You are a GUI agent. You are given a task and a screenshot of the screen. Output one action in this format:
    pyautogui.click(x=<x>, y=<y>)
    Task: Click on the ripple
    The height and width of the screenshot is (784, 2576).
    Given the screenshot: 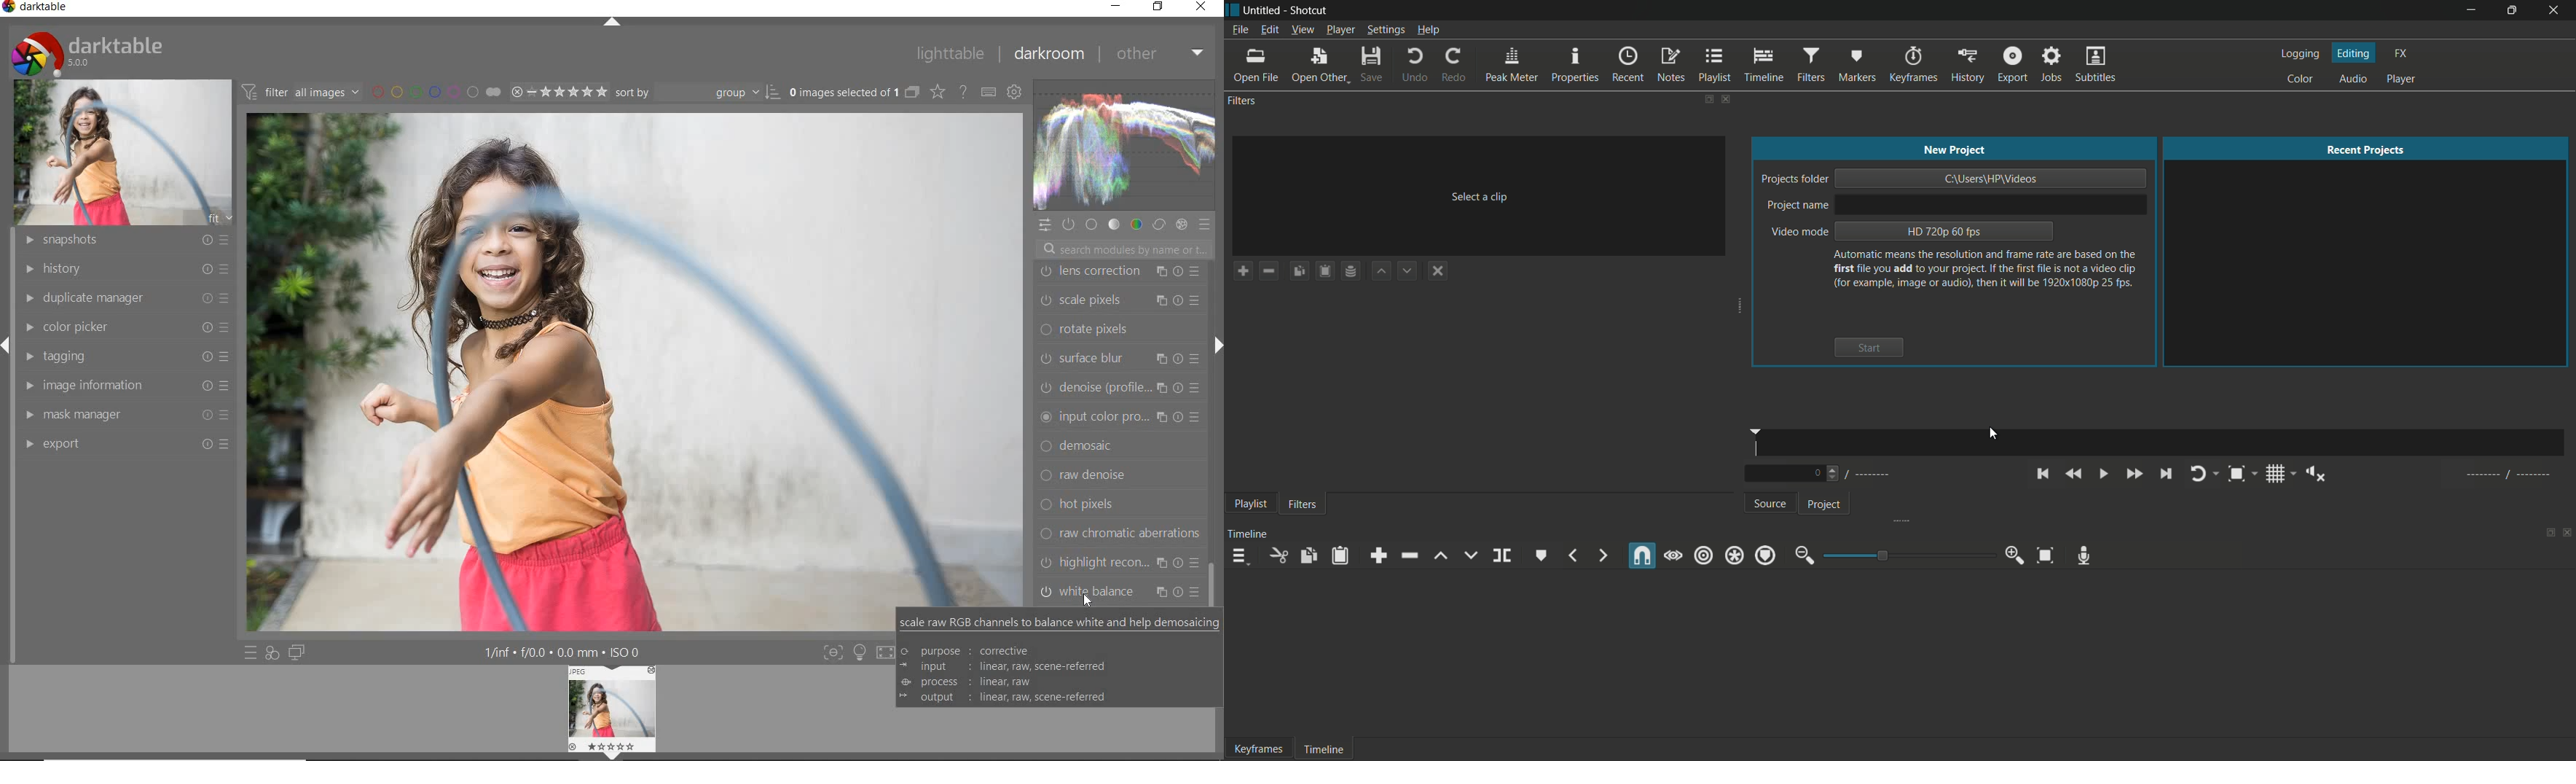 What is the action you would take?
    pyautogui.click(x=1703, y=555)
    